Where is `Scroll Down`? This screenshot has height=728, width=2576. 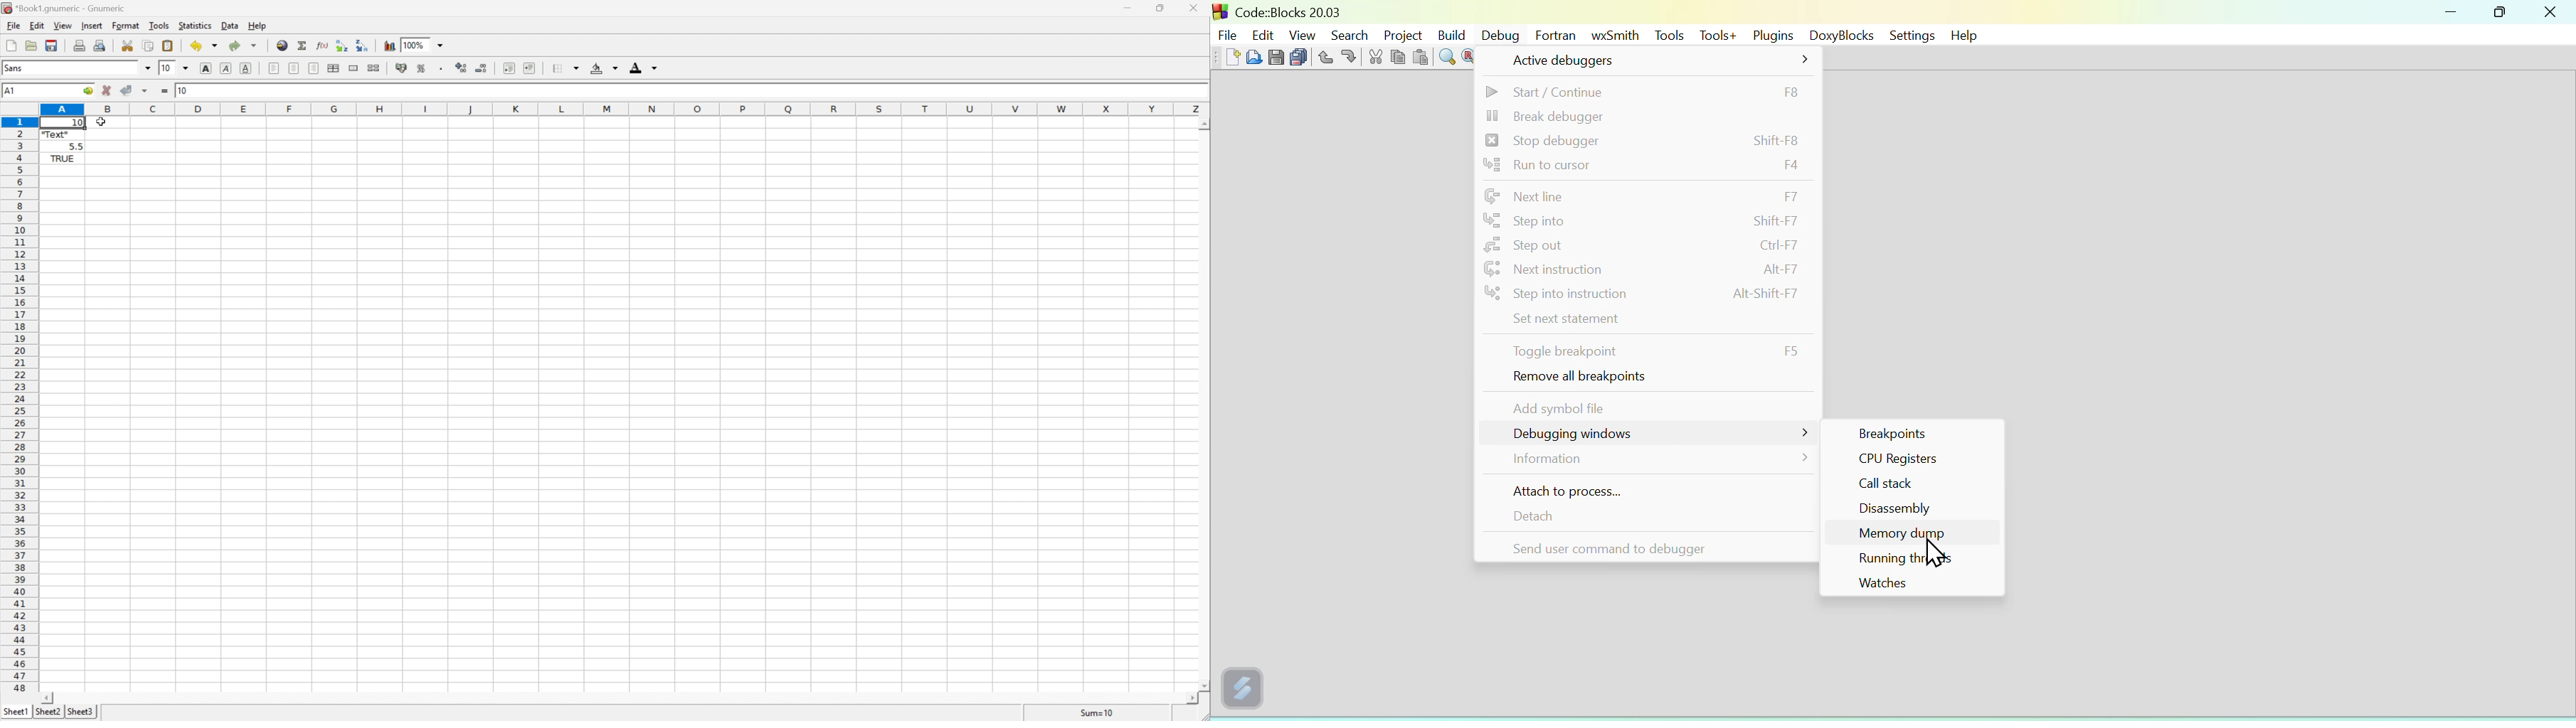 Scroll Down is located at coordinates (1203, 681).